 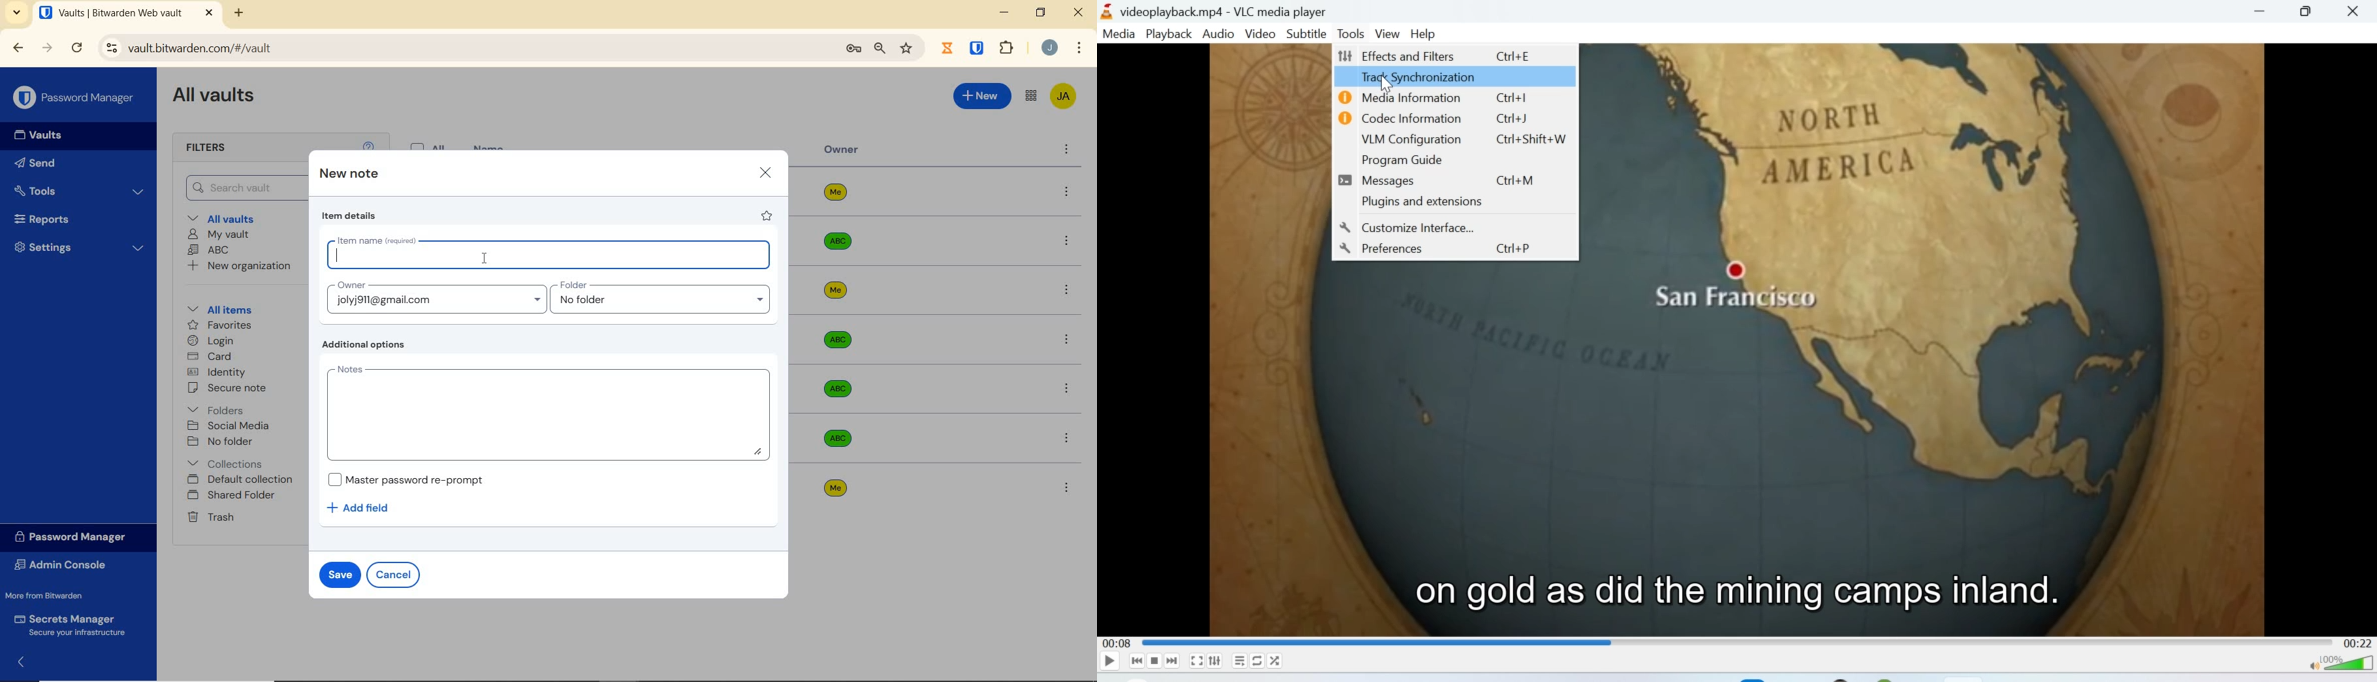 What do you see at coordinates (406, 479) in the screenshot?
I see `Master password re-prompt` at bounding box center [406, 479].